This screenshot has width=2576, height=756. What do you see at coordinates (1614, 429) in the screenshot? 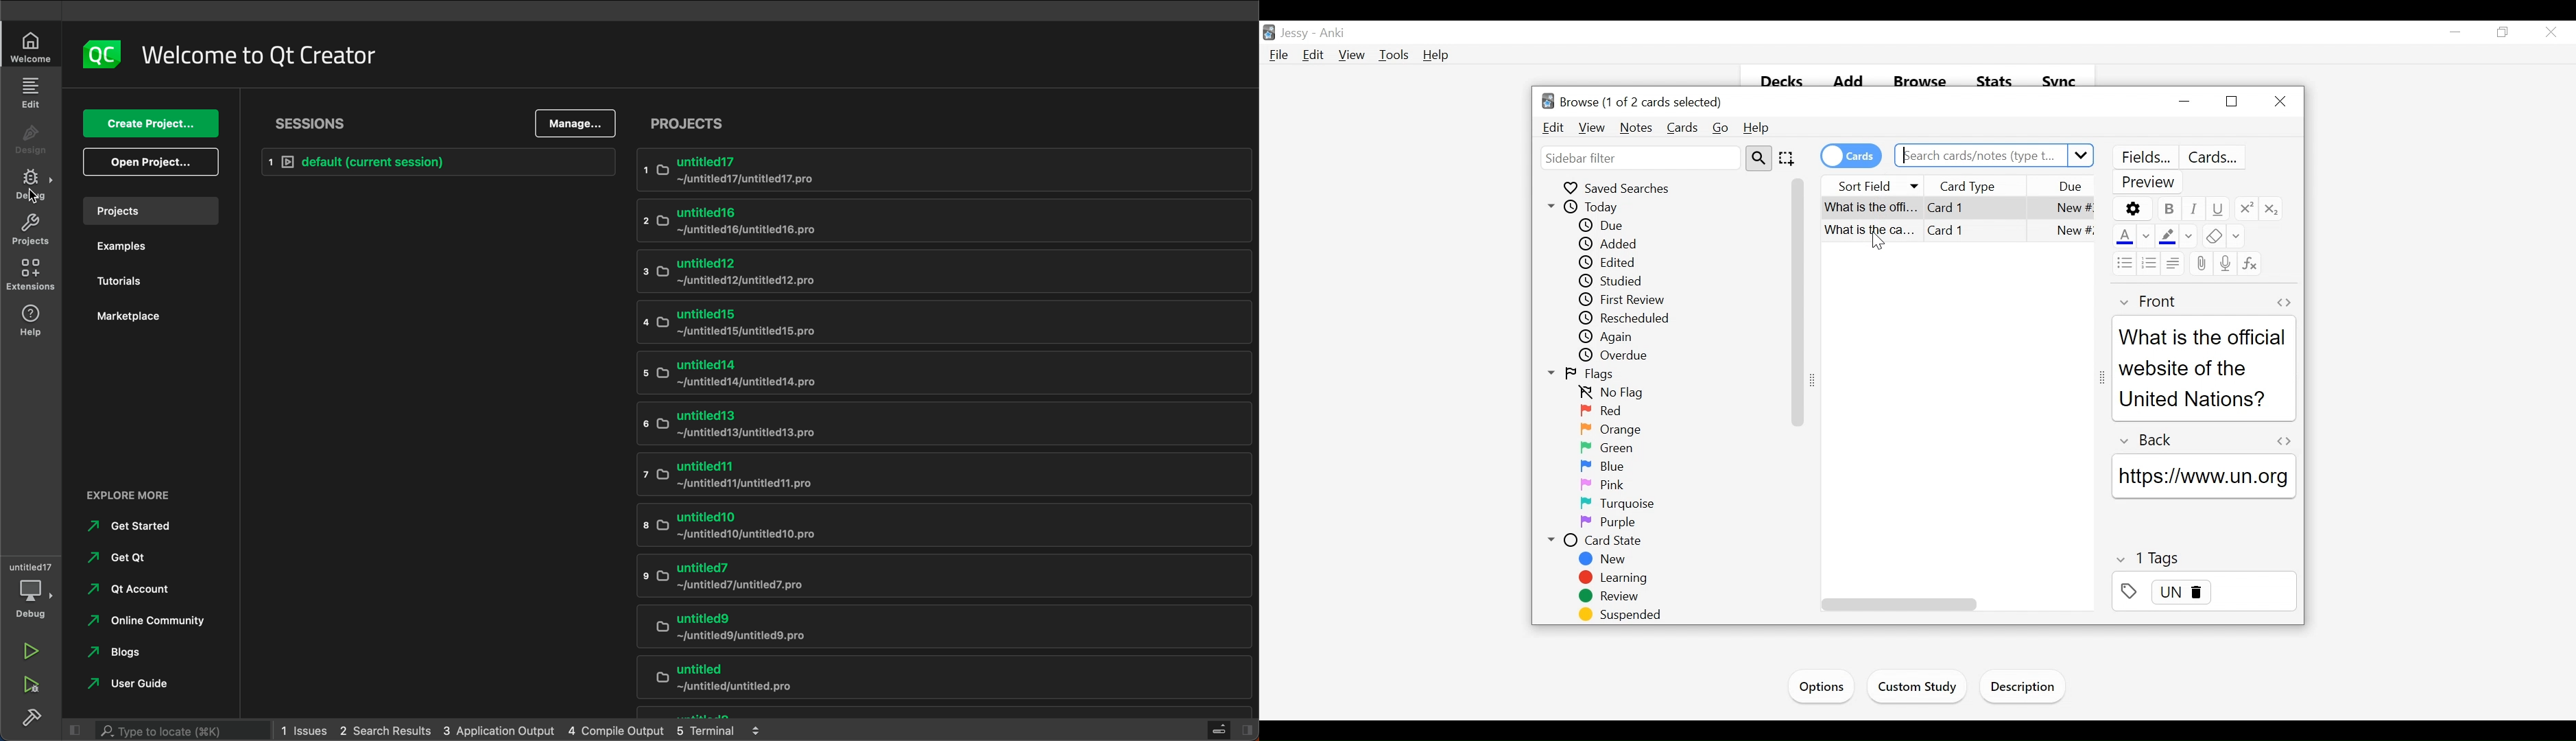
I see `Orange` at bounding box center [1614, 429].